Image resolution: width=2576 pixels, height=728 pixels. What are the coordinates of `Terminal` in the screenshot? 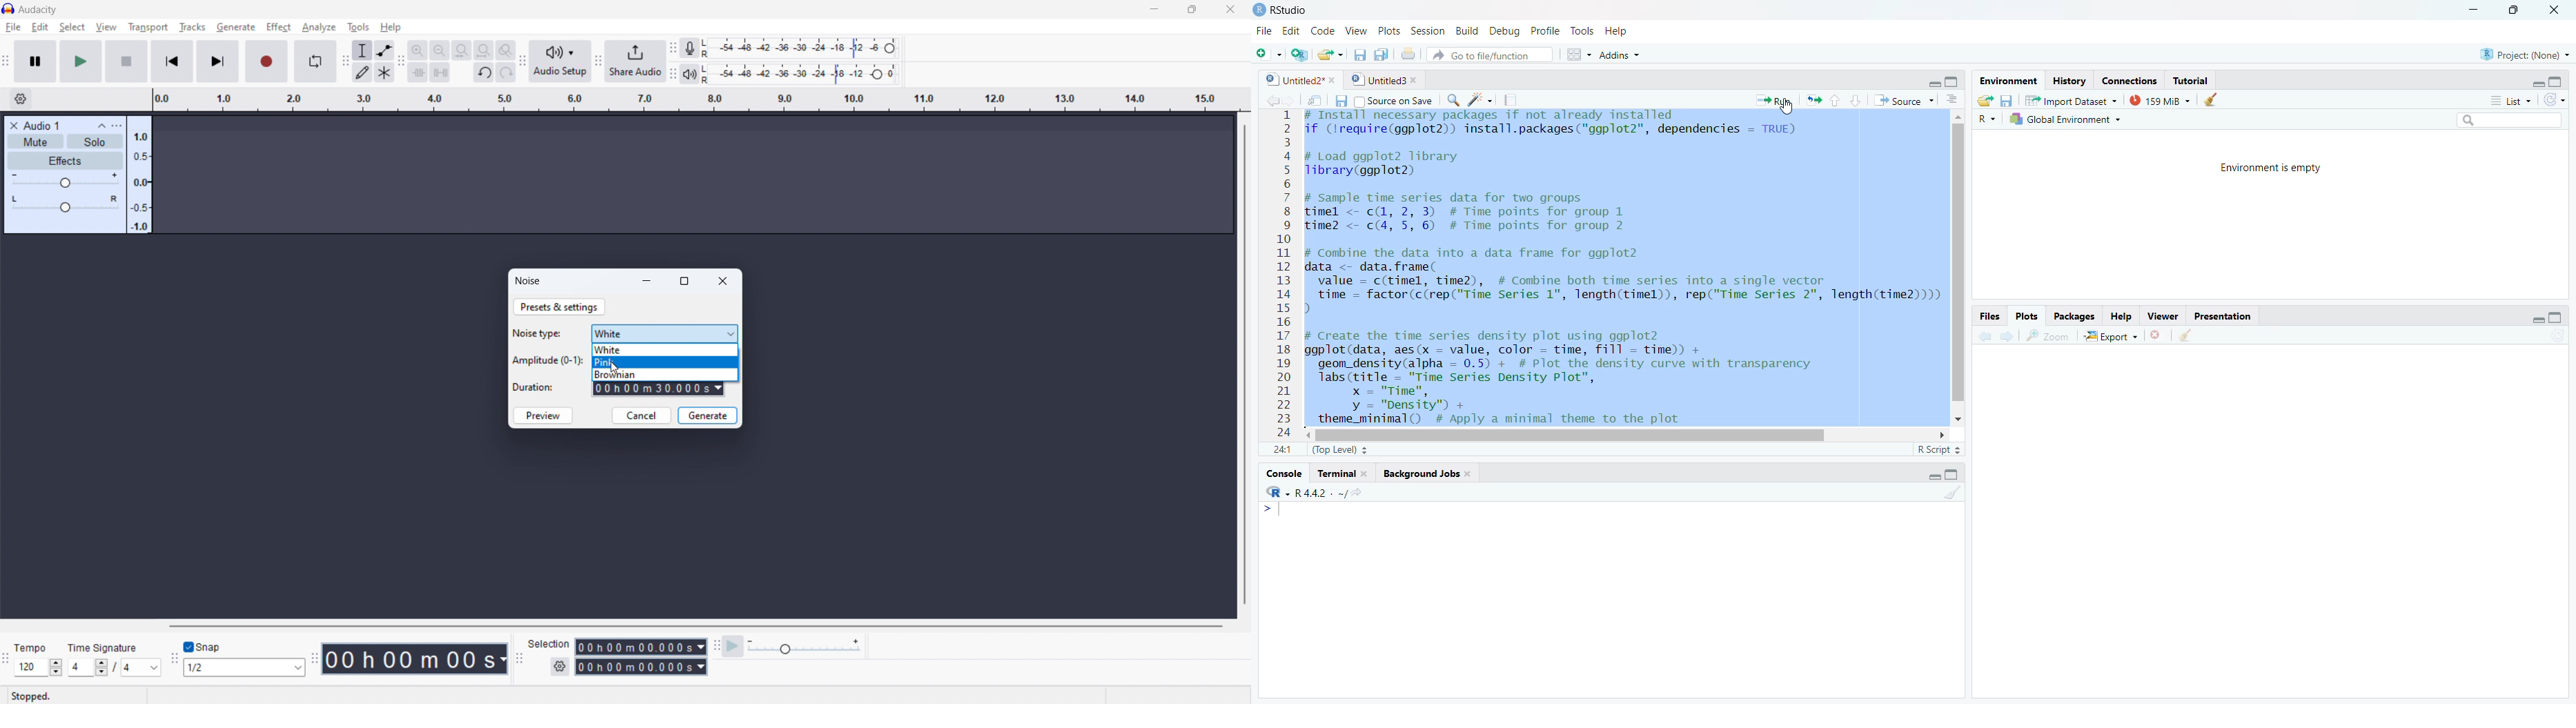 It's located at (1342, 474).